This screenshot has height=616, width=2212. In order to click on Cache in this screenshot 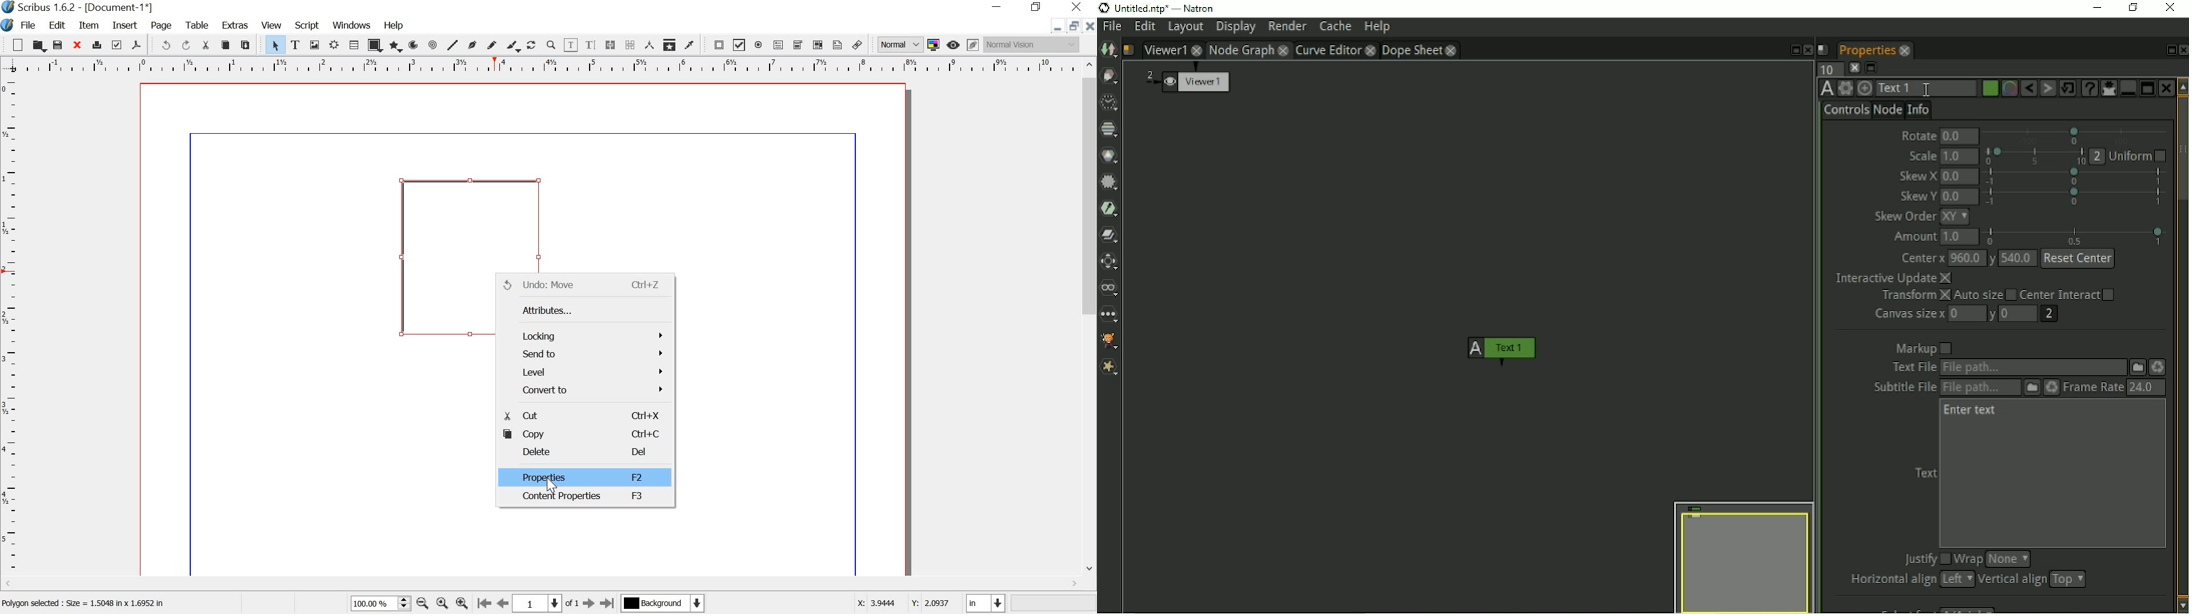, I will do `click(1335, 26)`.